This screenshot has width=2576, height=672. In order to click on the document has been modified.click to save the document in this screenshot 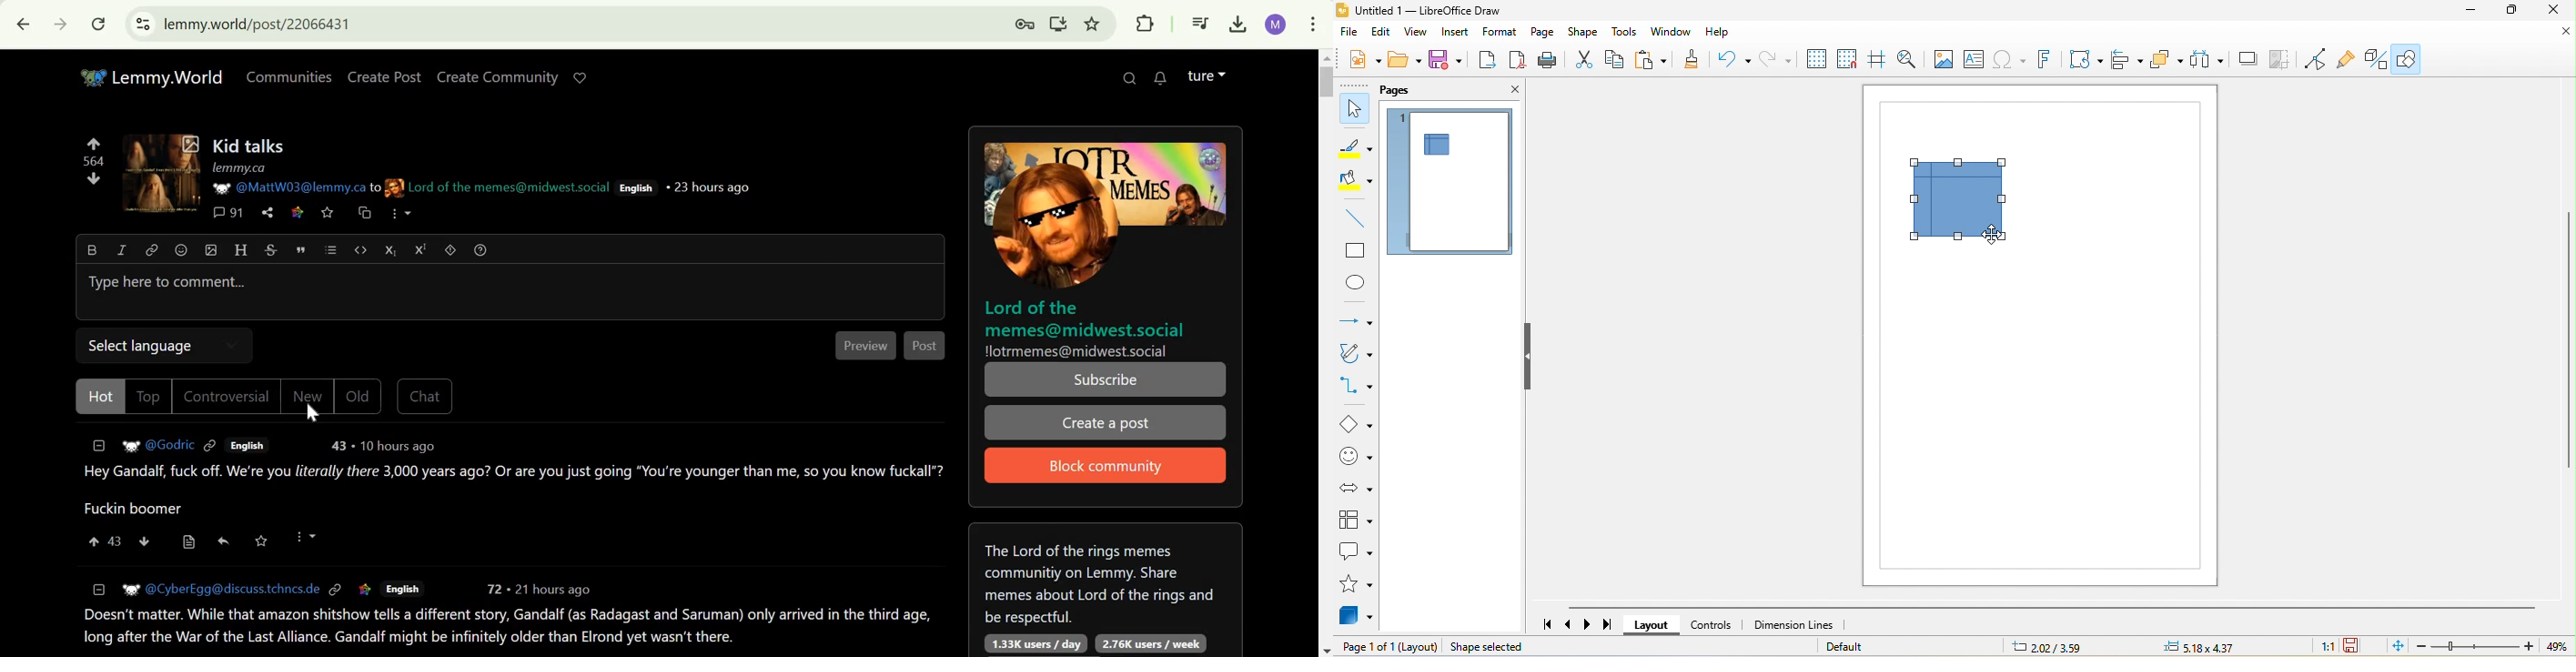, I will do `click(2354, 646)`.